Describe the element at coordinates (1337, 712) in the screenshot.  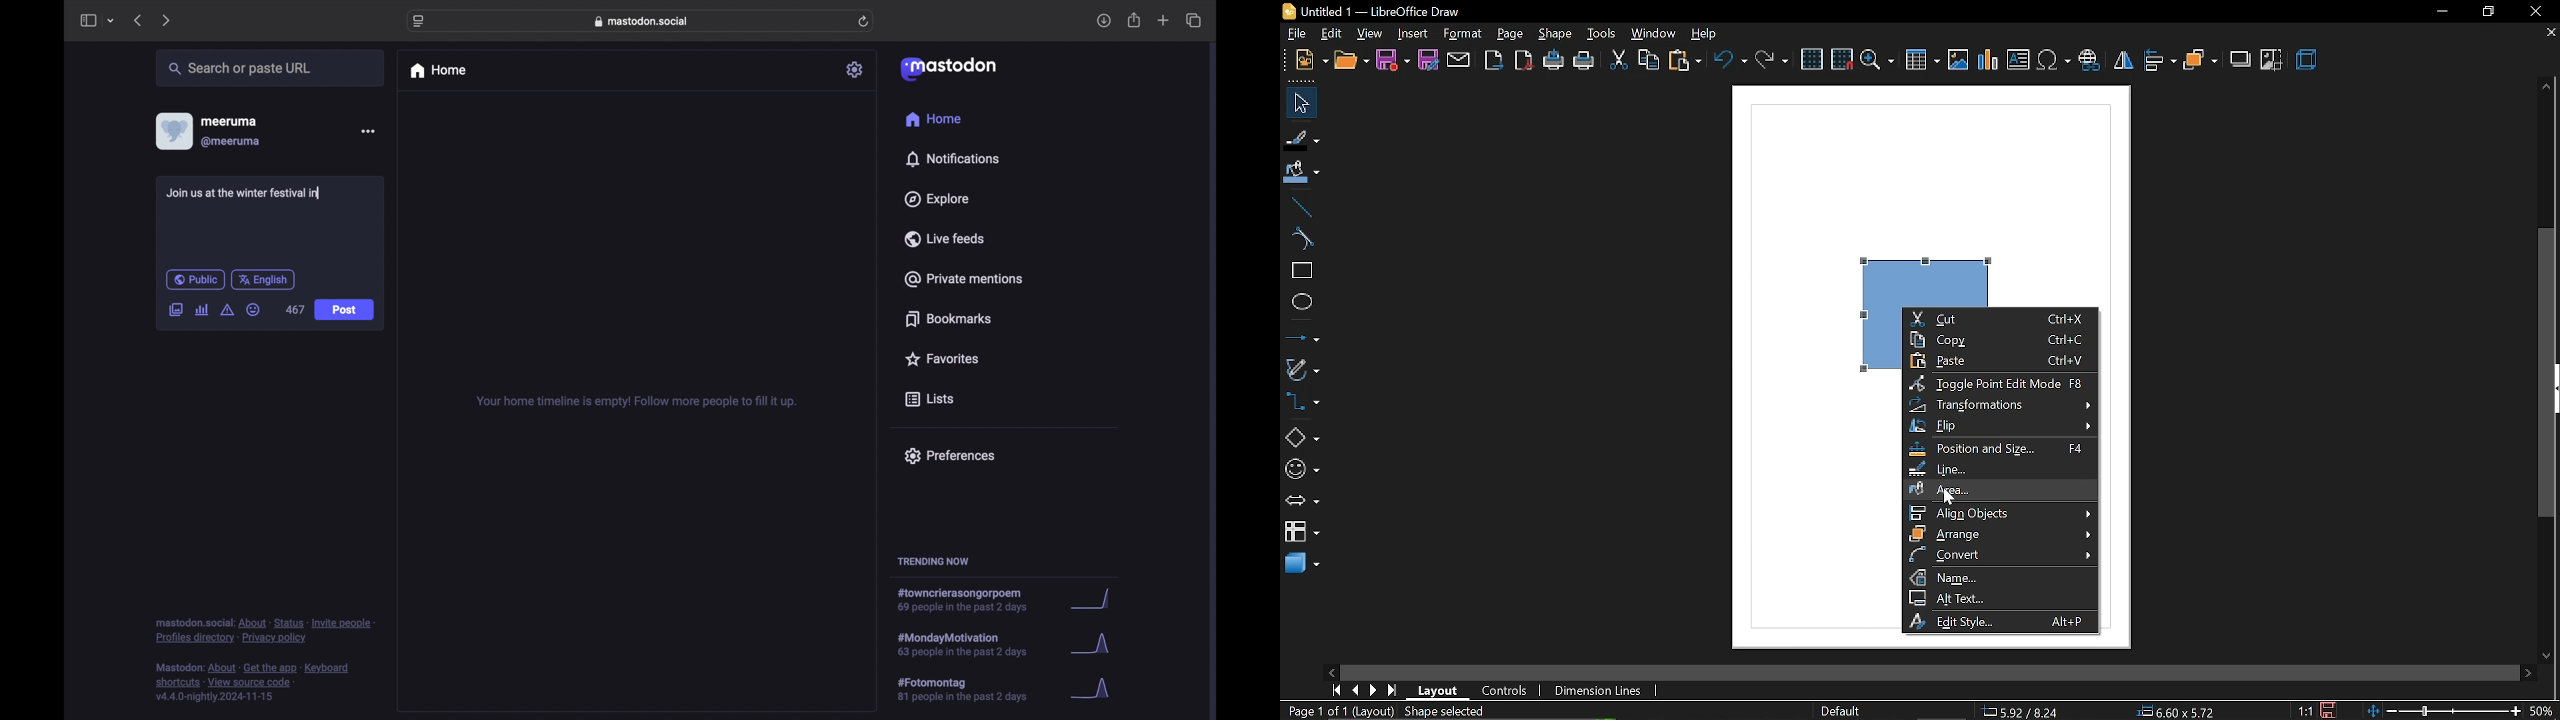
I see `current page (Page 1 of 1 (Layout))` at that location.